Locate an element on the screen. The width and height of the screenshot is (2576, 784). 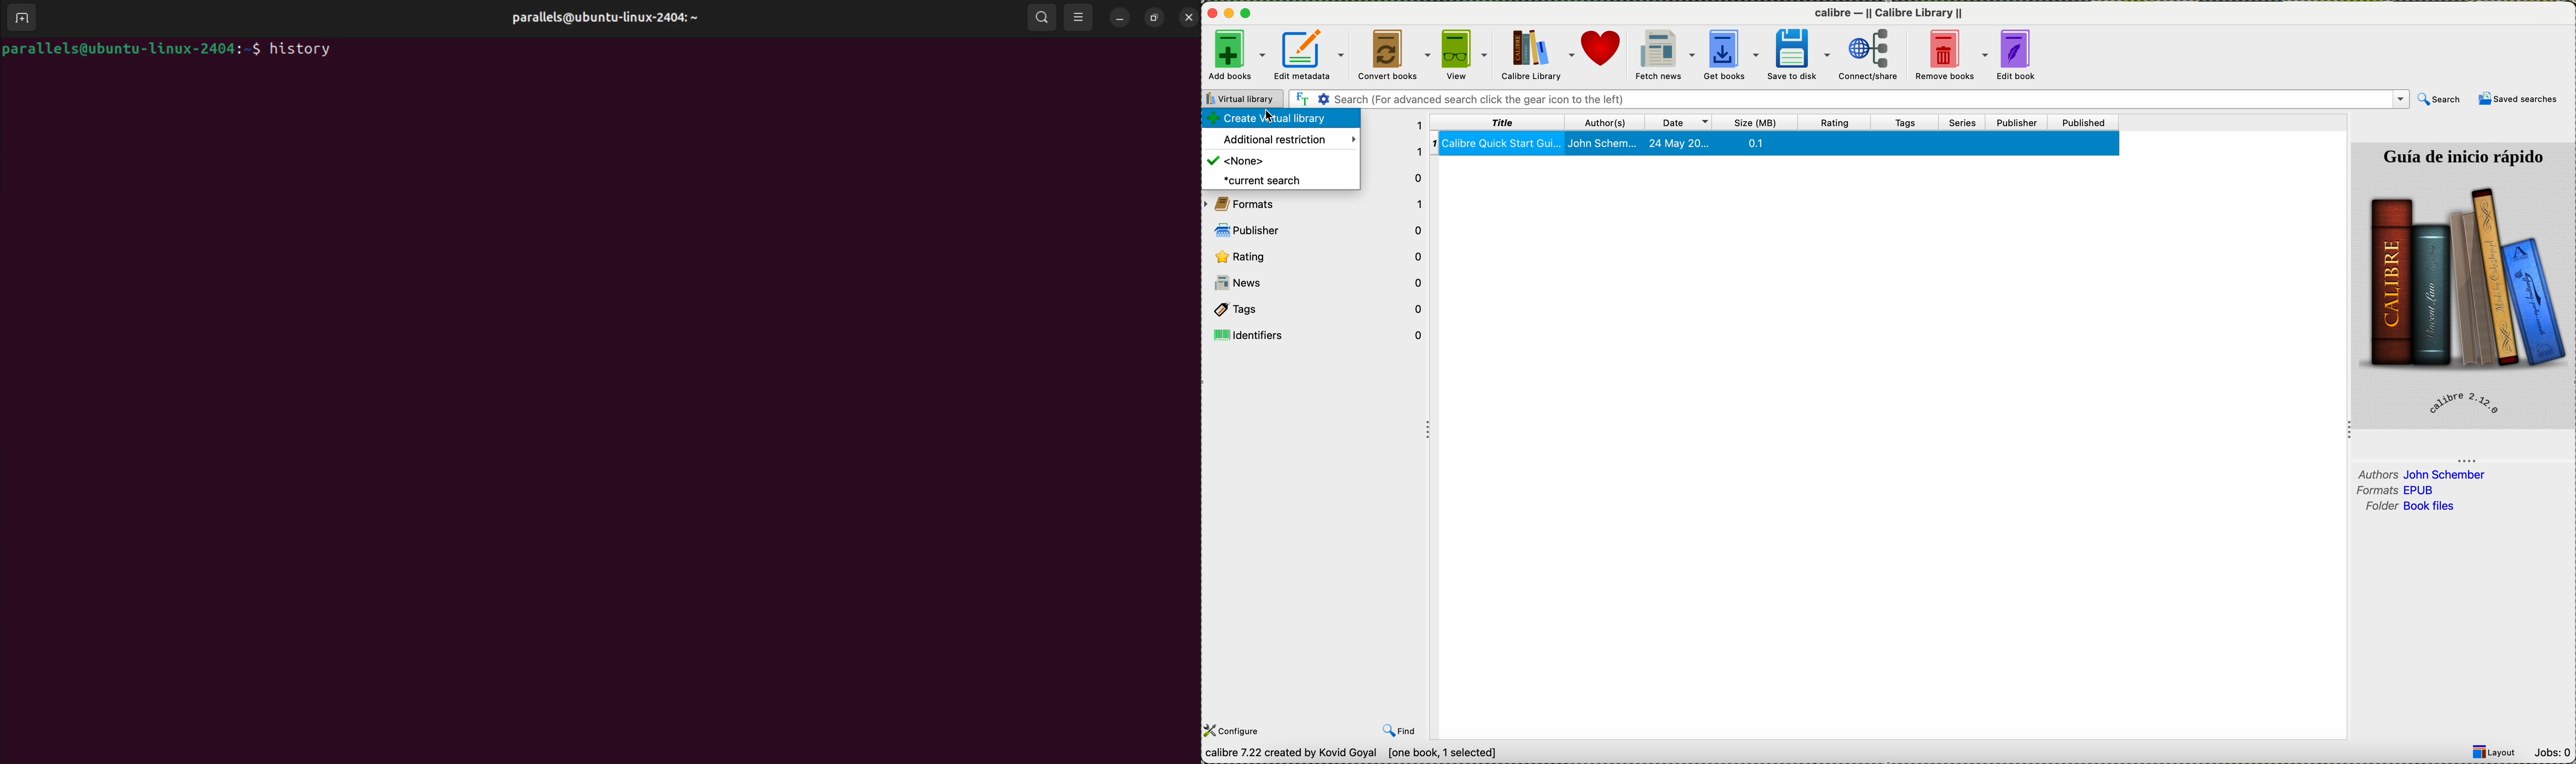
search is located at coordinates (1041, 17).